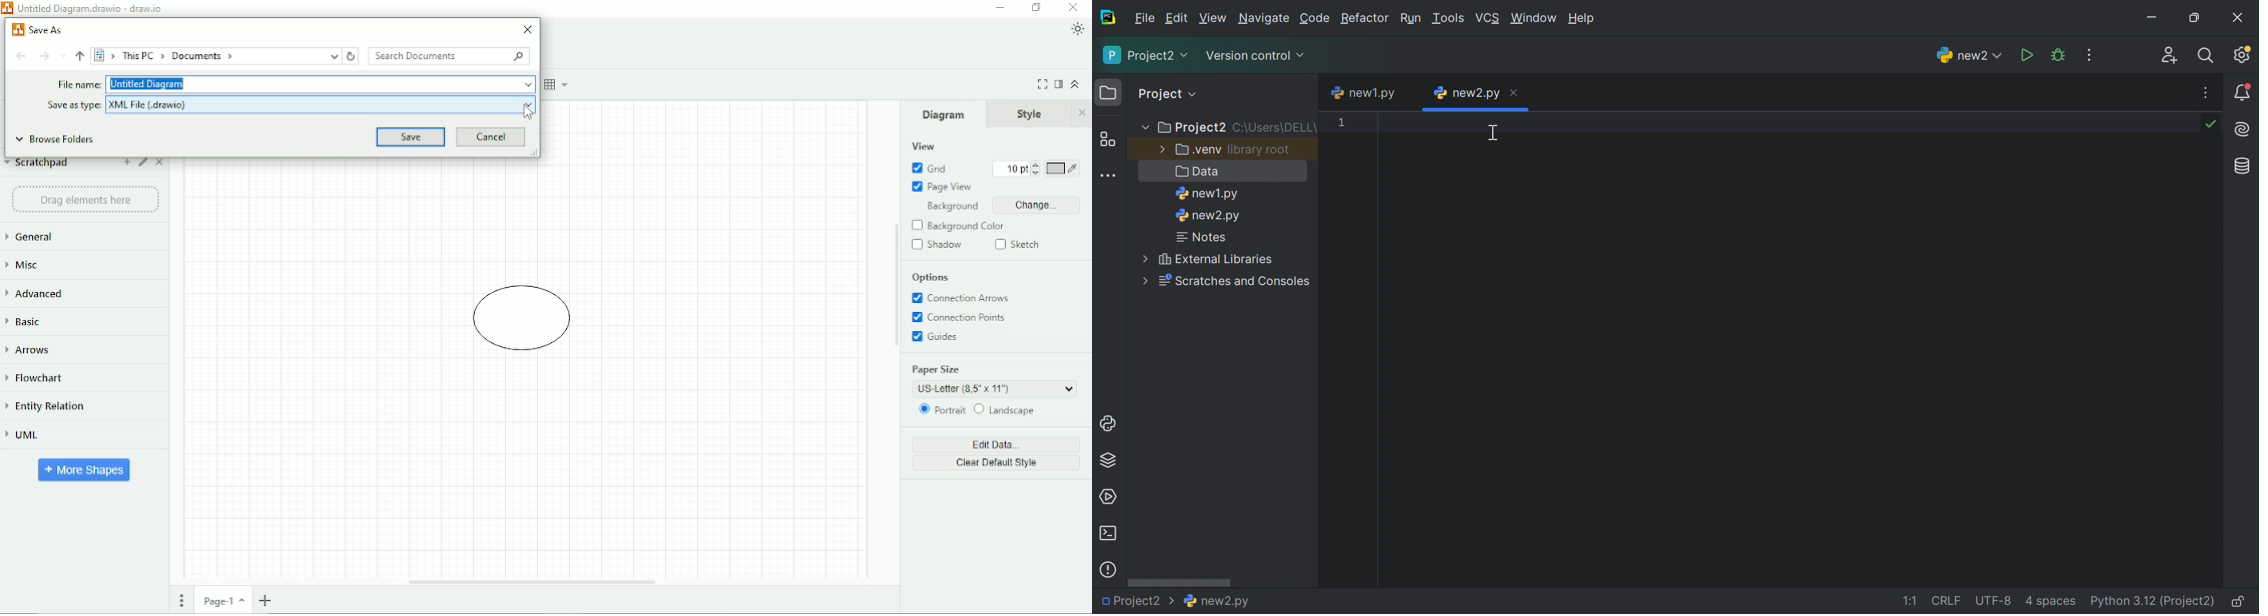  What do you see at coordinates (287, 106) in the screenshot?
I see `Save as type: XML File (.drawio)` at bounding box center [287, 106].